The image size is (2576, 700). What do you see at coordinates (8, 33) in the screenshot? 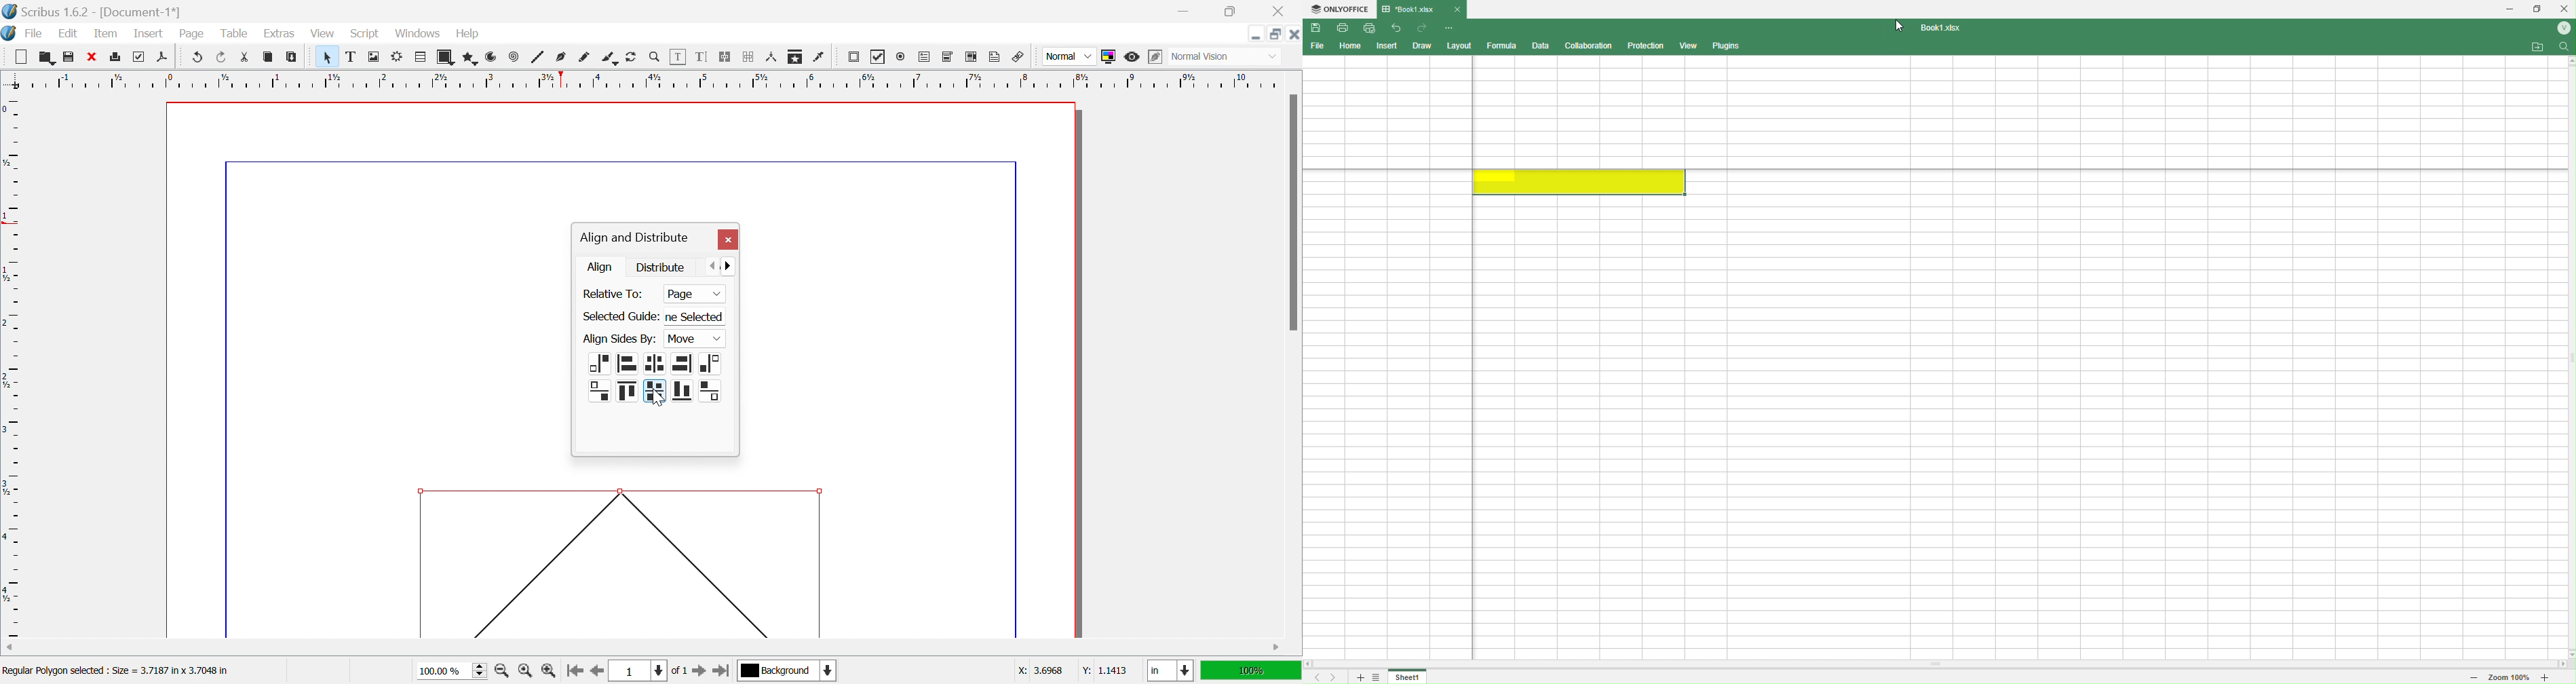
I see `Scribus icon` at bounding box center [8, 33].